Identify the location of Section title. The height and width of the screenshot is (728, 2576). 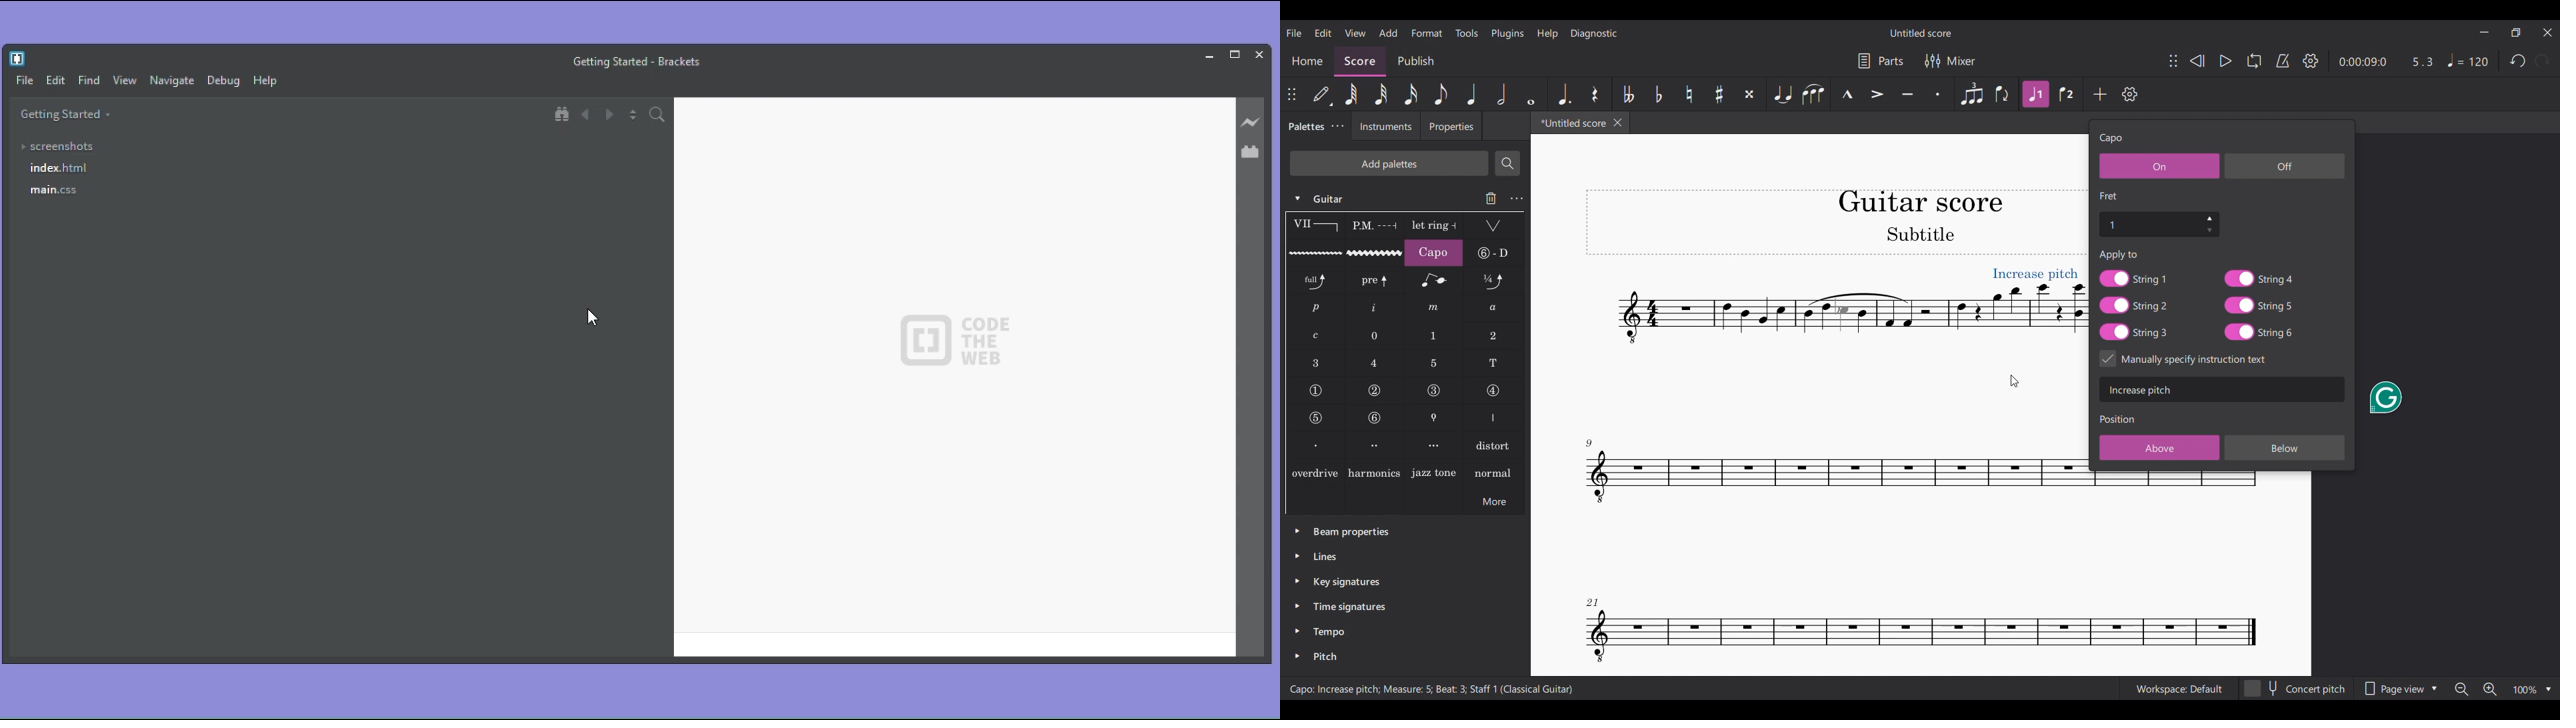
(2119, 419).